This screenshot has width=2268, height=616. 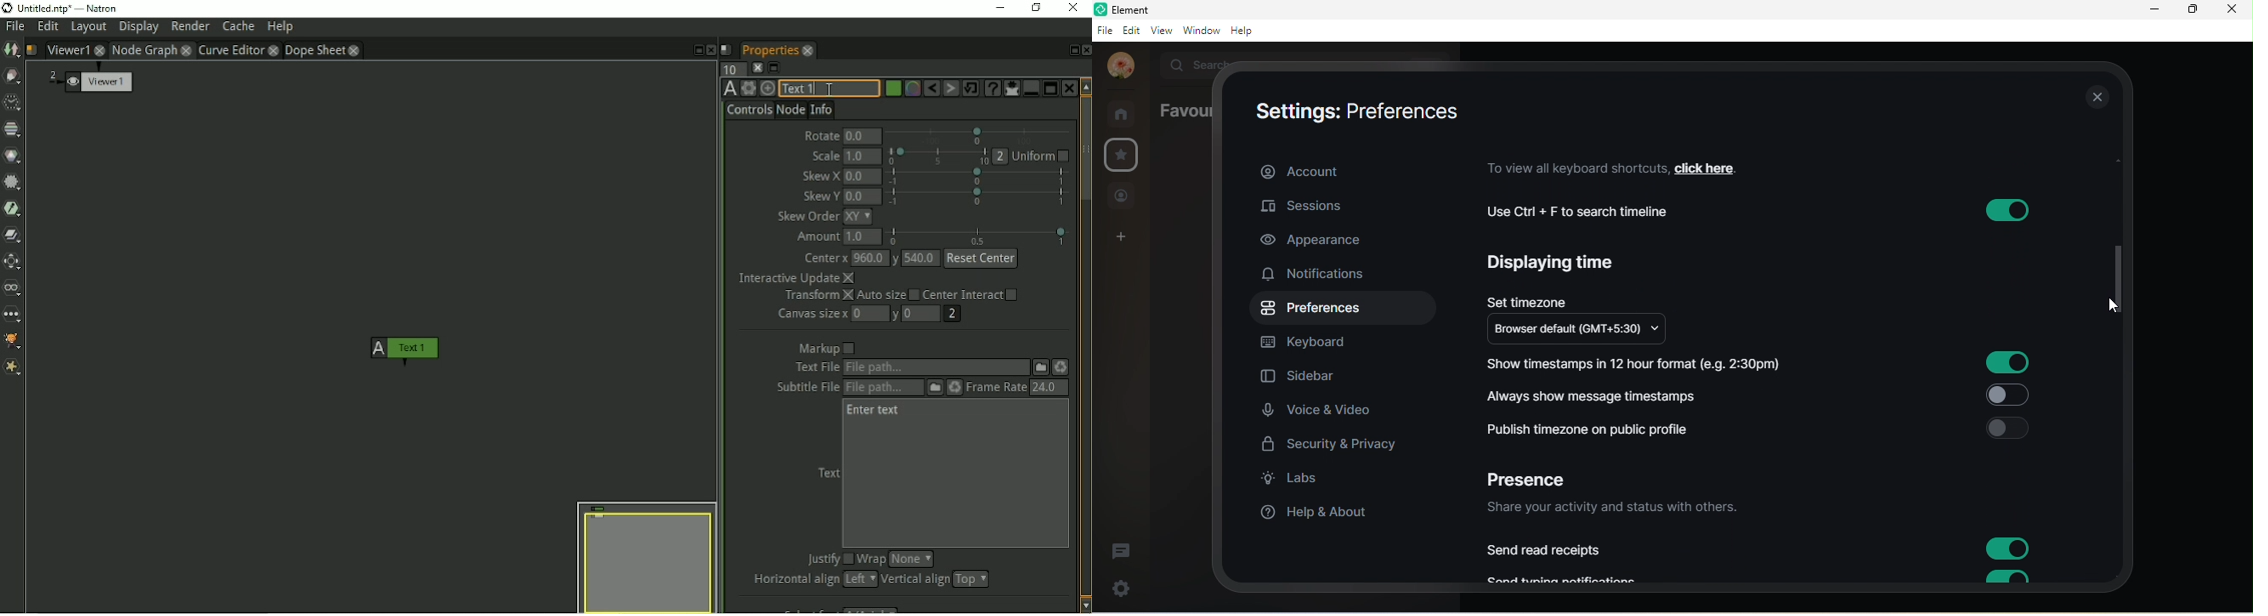 What do you see at coordinates (1641, 362) in the screenshot?
I see `Show timestamps in 12 hour format (e.g. 2:30pm)` at bounding box center [1641, 362].